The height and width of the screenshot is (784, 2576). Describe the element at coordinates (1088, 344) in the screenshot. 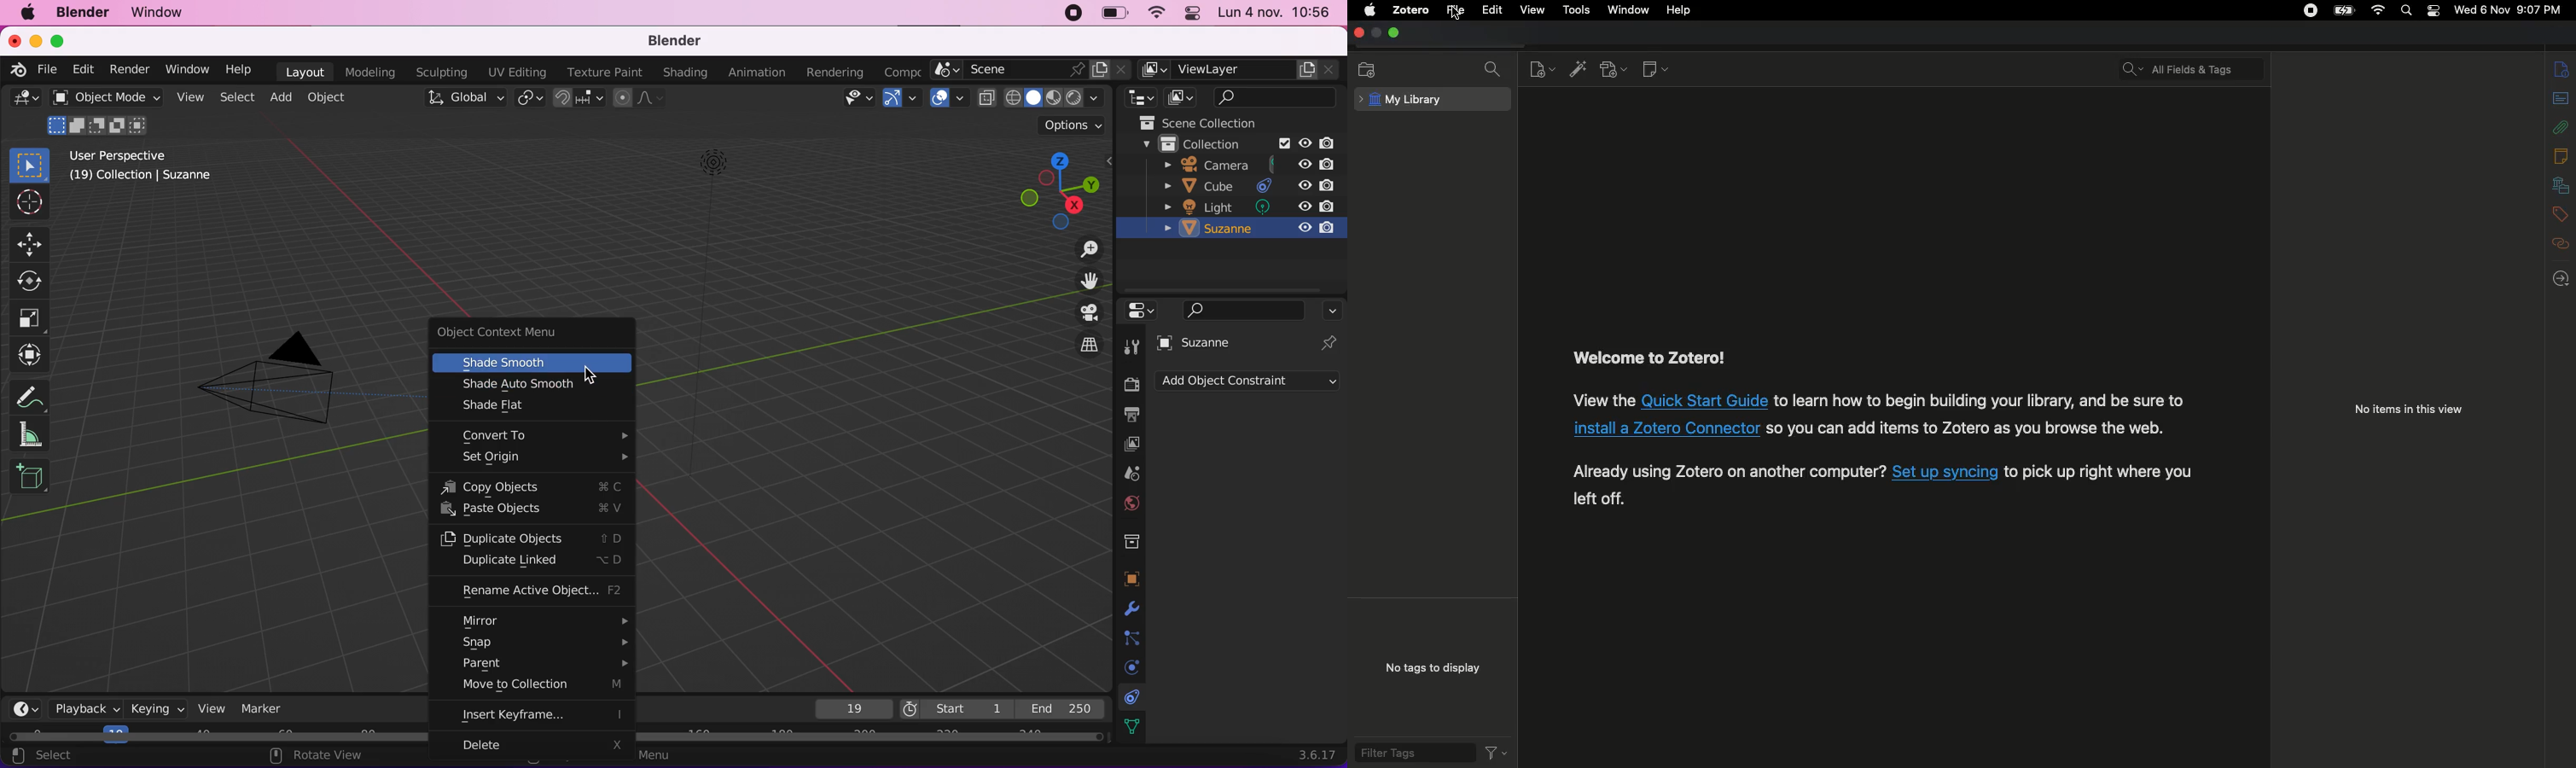

I see `switch the current view` at that location.